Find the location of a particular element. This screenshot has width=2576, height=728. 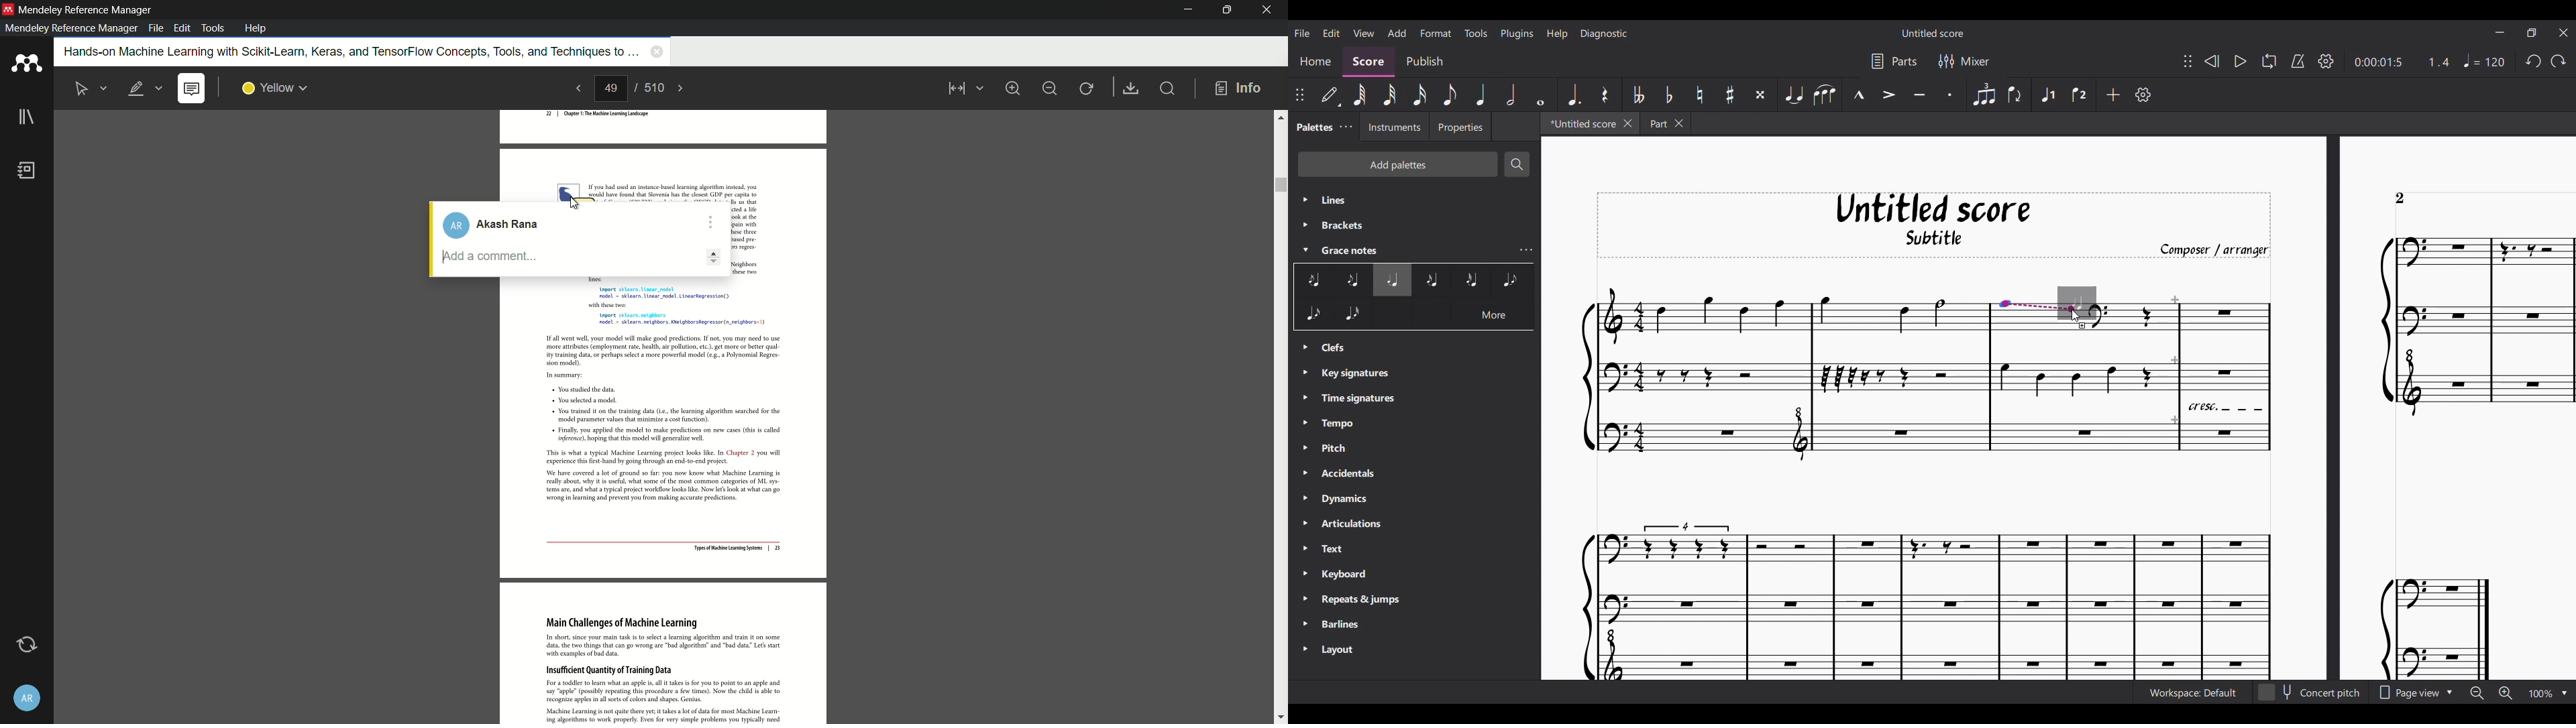

Add palette is located at coordinates (1397, 164).